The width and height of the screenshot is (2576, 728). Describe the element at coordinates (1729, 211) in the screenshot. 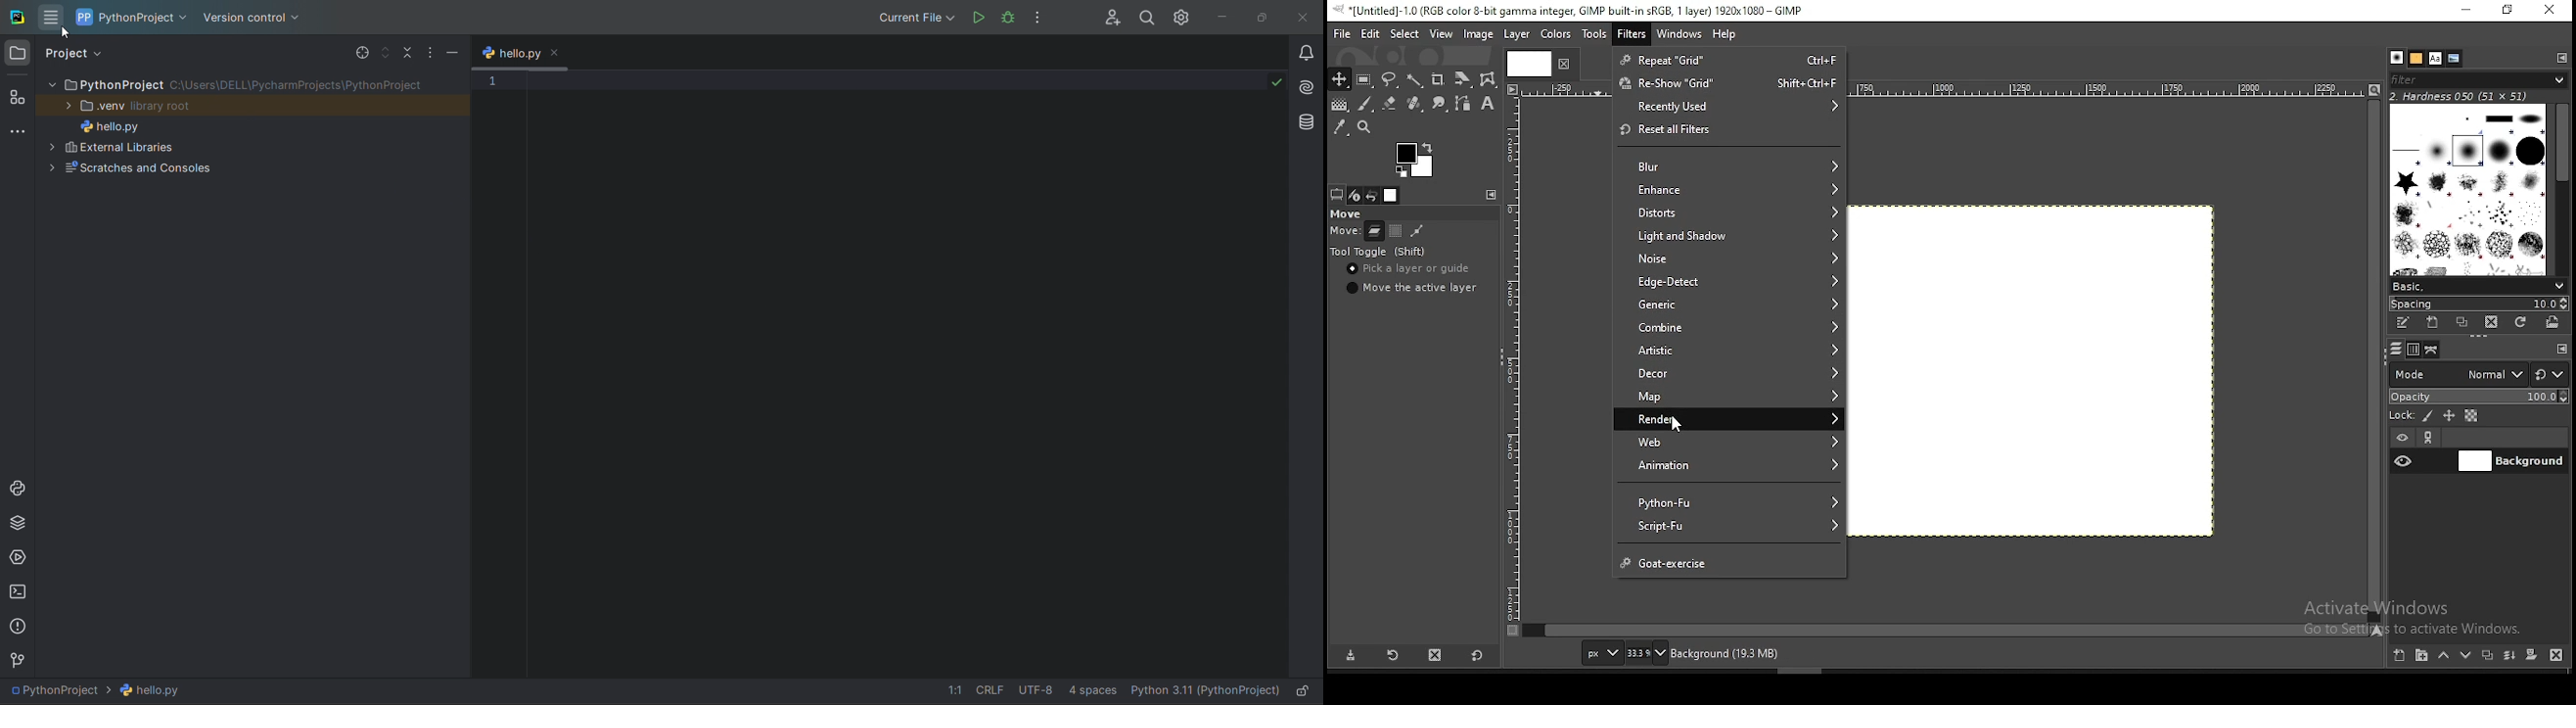

I see `distorts` at that location.